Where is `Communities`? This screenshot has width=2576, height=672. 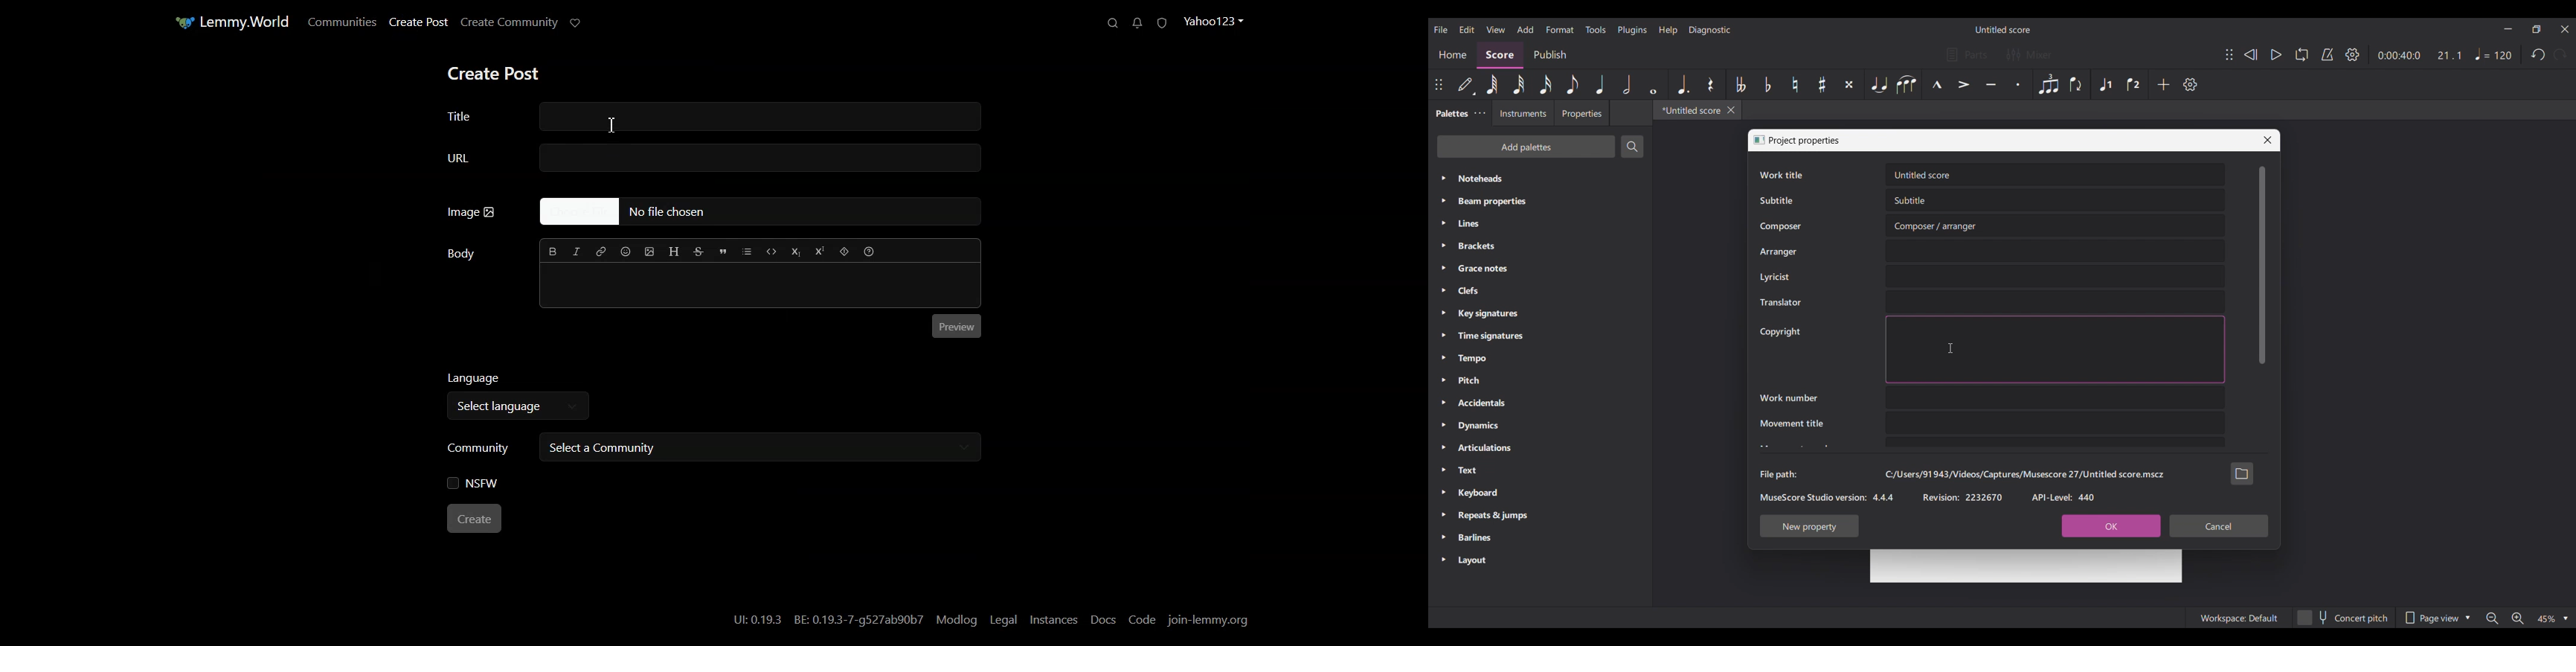
Communities is located at coordinates (340, 22).